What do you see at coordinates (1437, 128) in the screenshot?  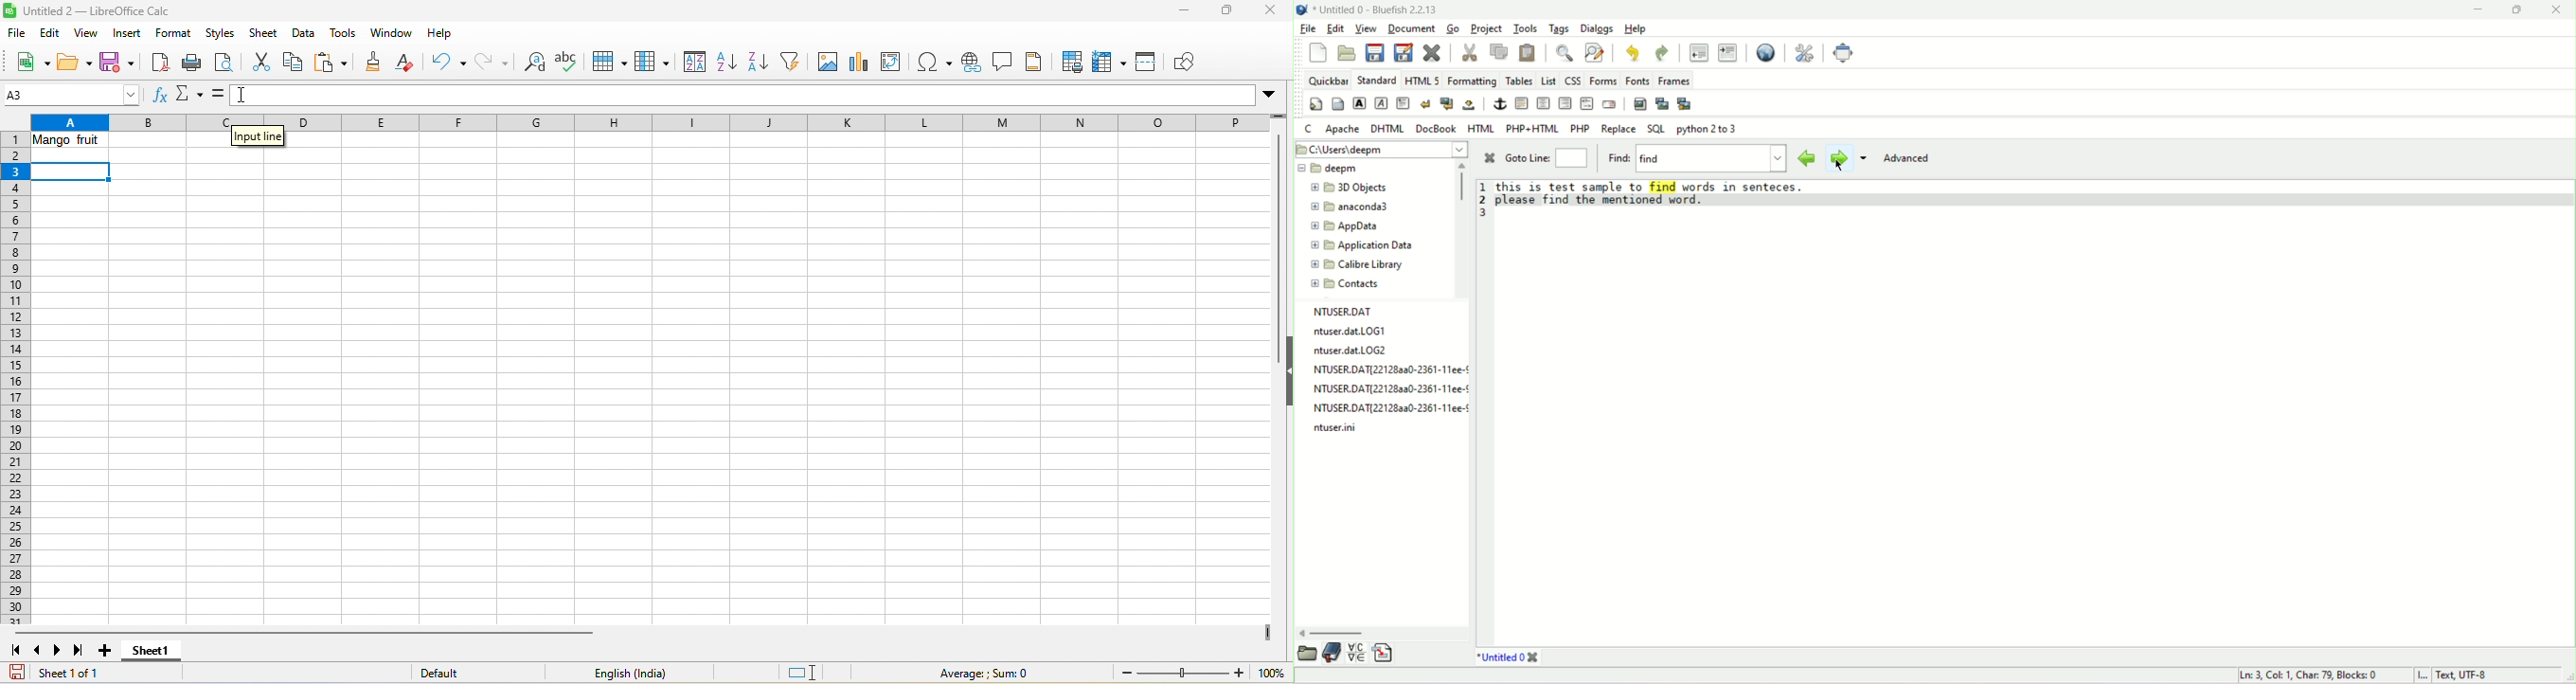 I see `Docbook` at bounding box center [1437, 128].